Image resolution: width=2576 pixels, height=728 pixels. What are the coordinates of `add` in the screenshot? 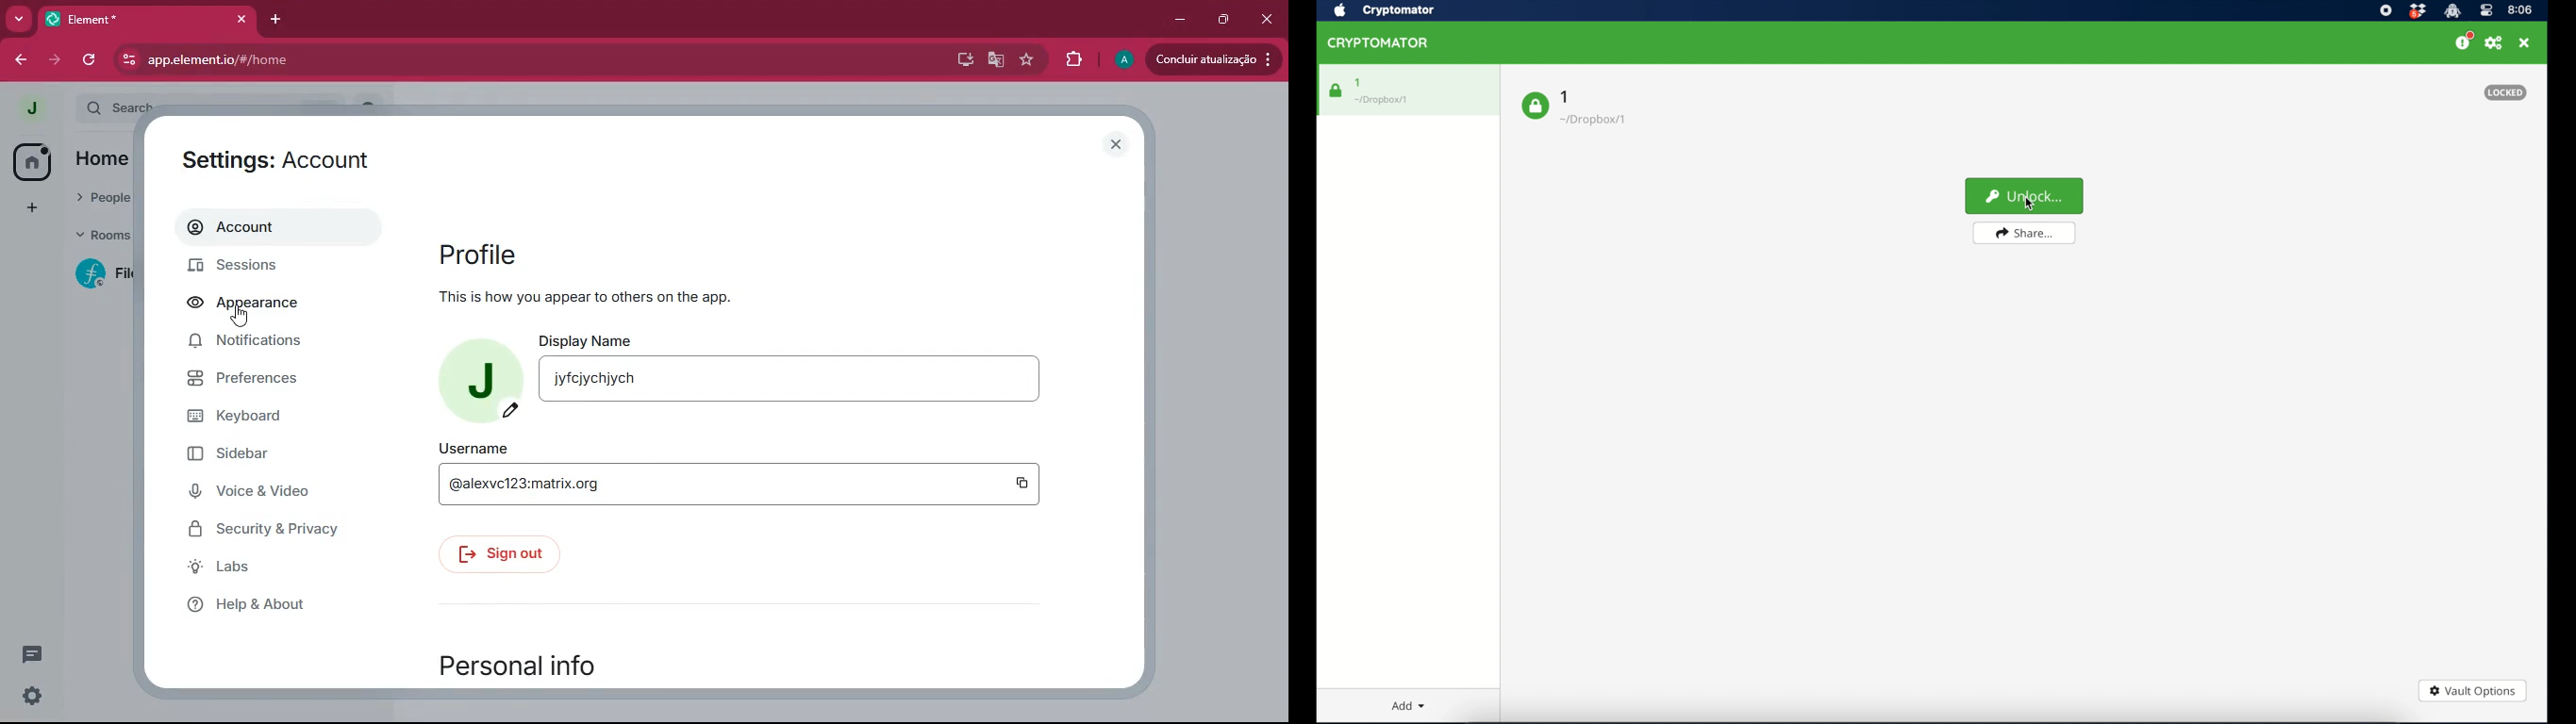 It's located at (25, 208).